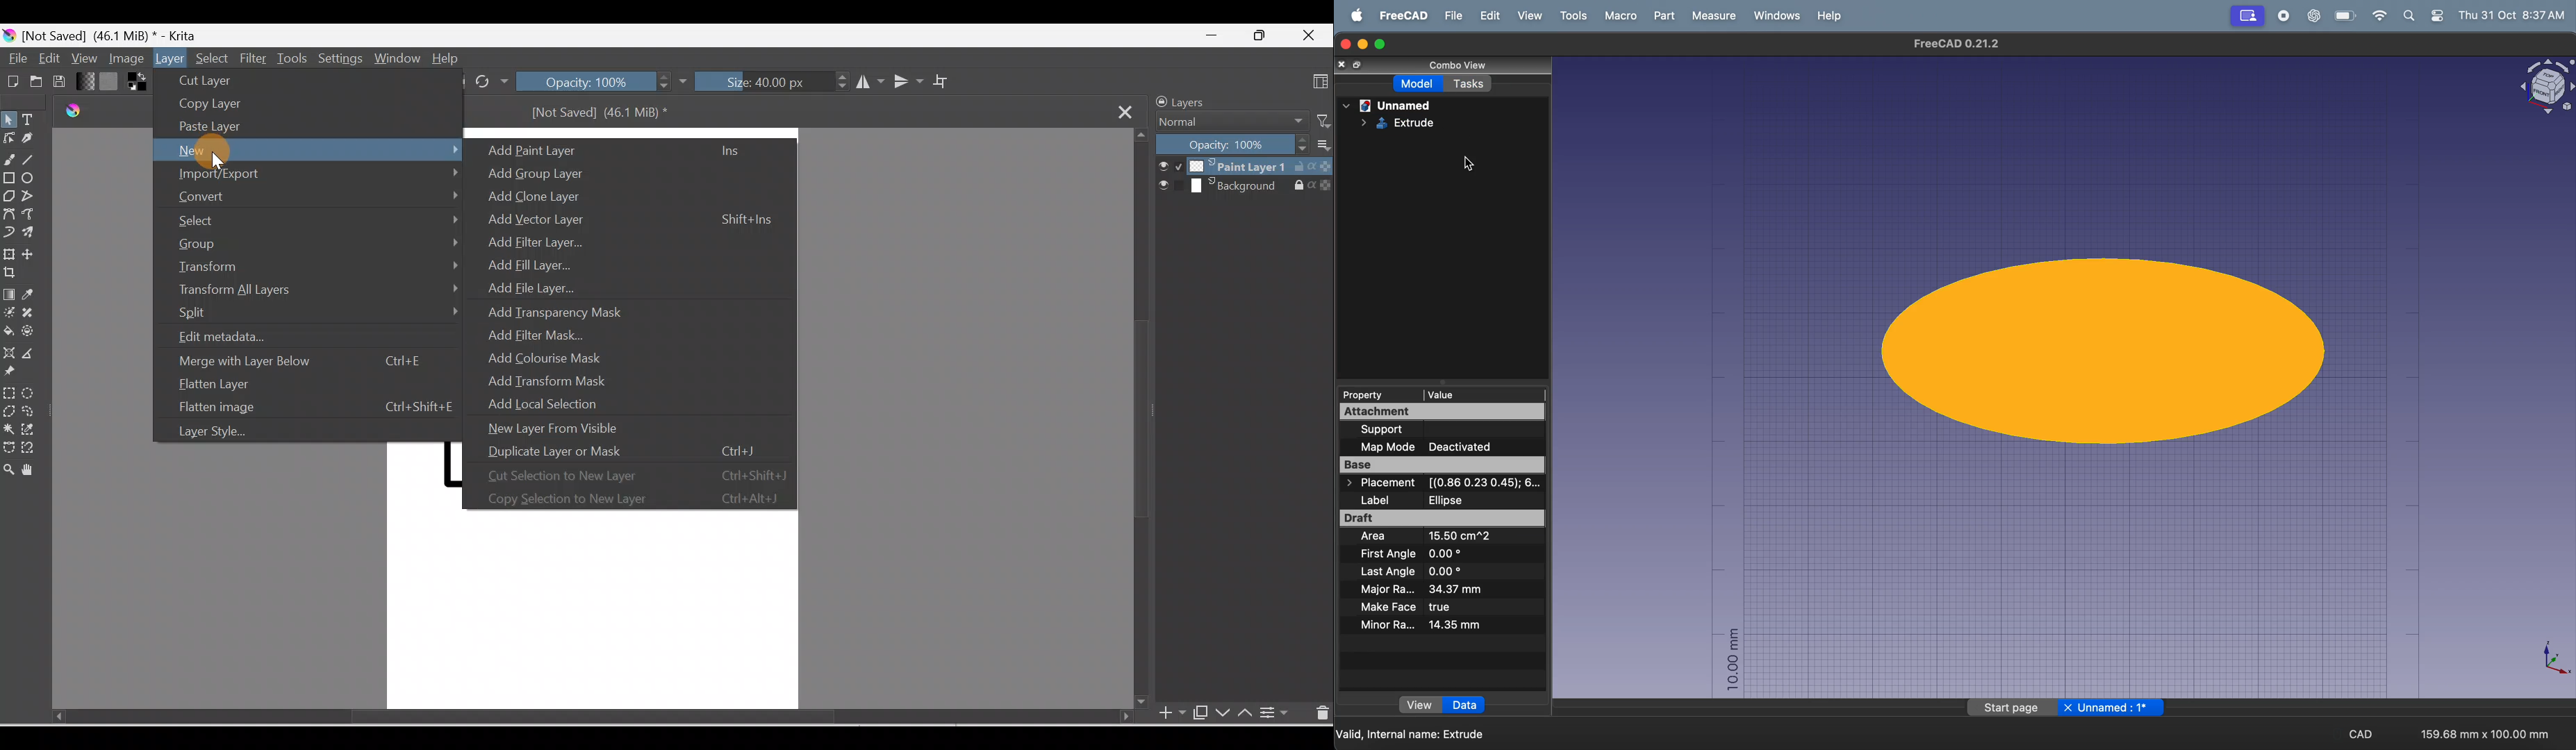  What do you see at coordinates (1450, 17) in the screenshot?
I see `file` at bounding box center [1450, 17].